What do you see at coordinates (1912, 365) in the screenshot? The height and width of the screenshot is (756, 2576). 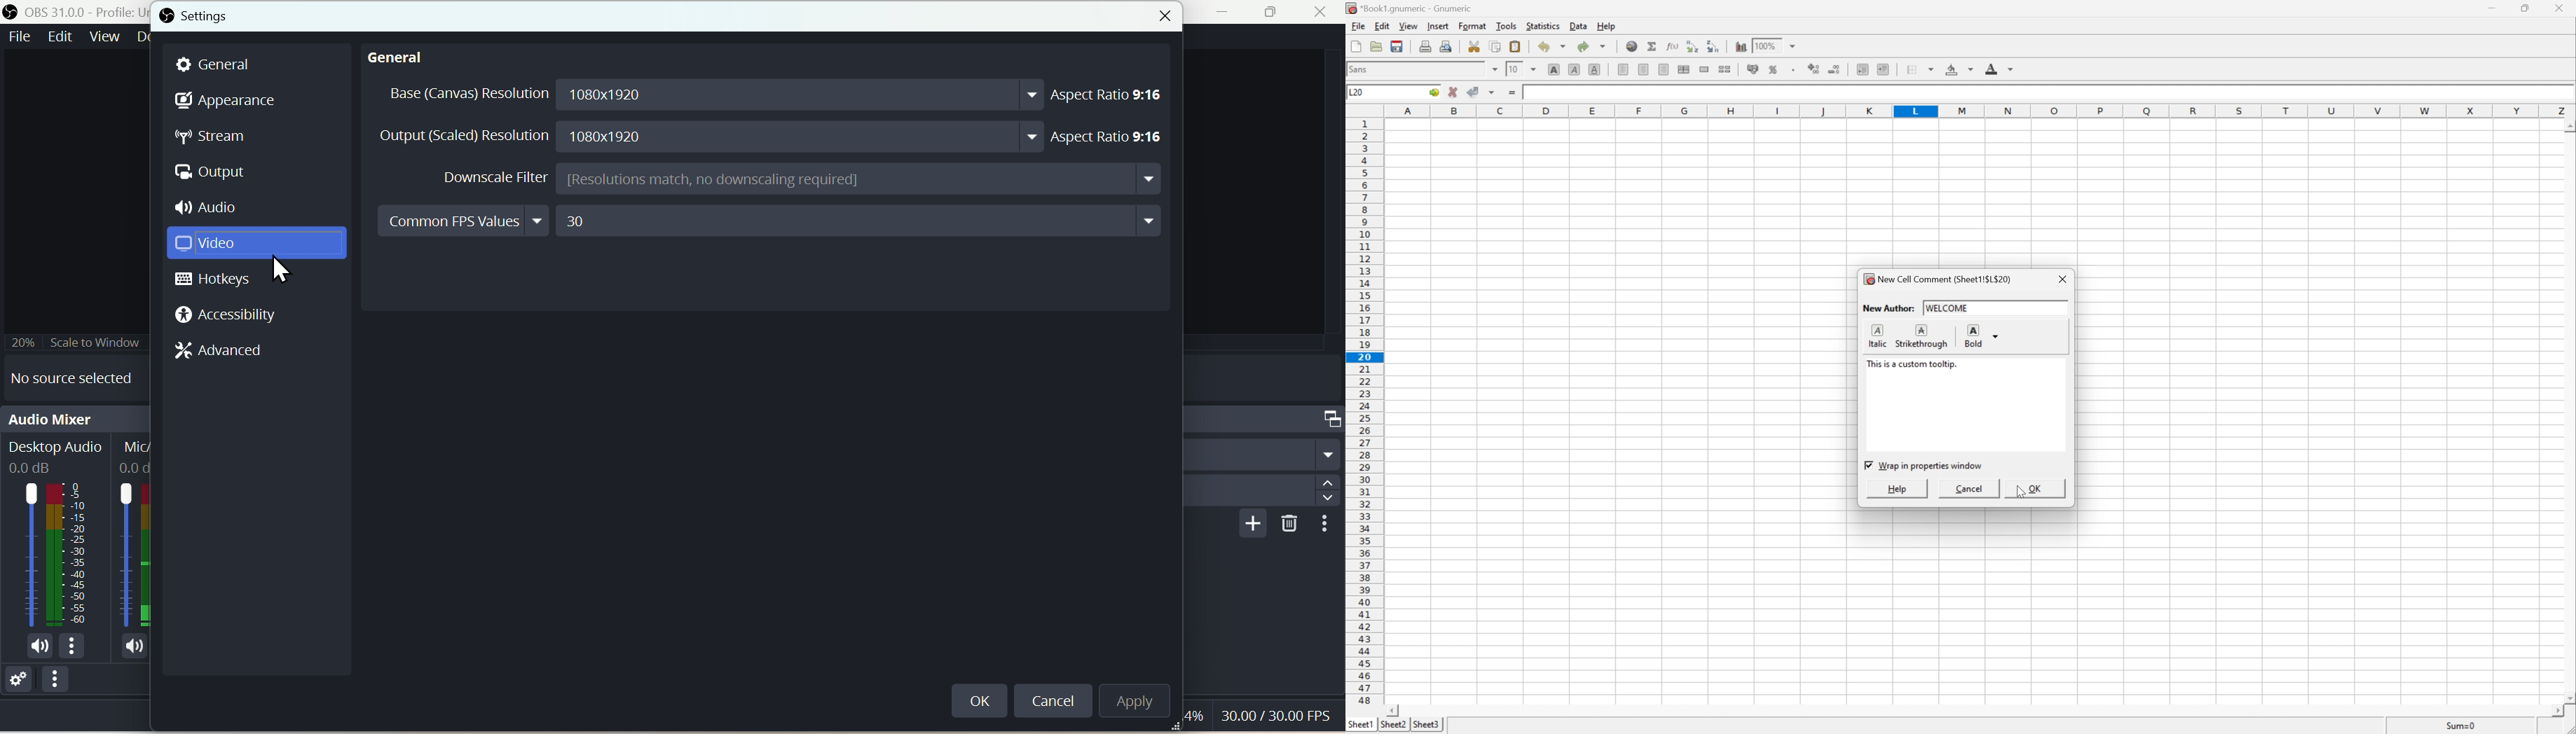 I see `This is a comment tooltip.` at bounding box center [1912, 365].